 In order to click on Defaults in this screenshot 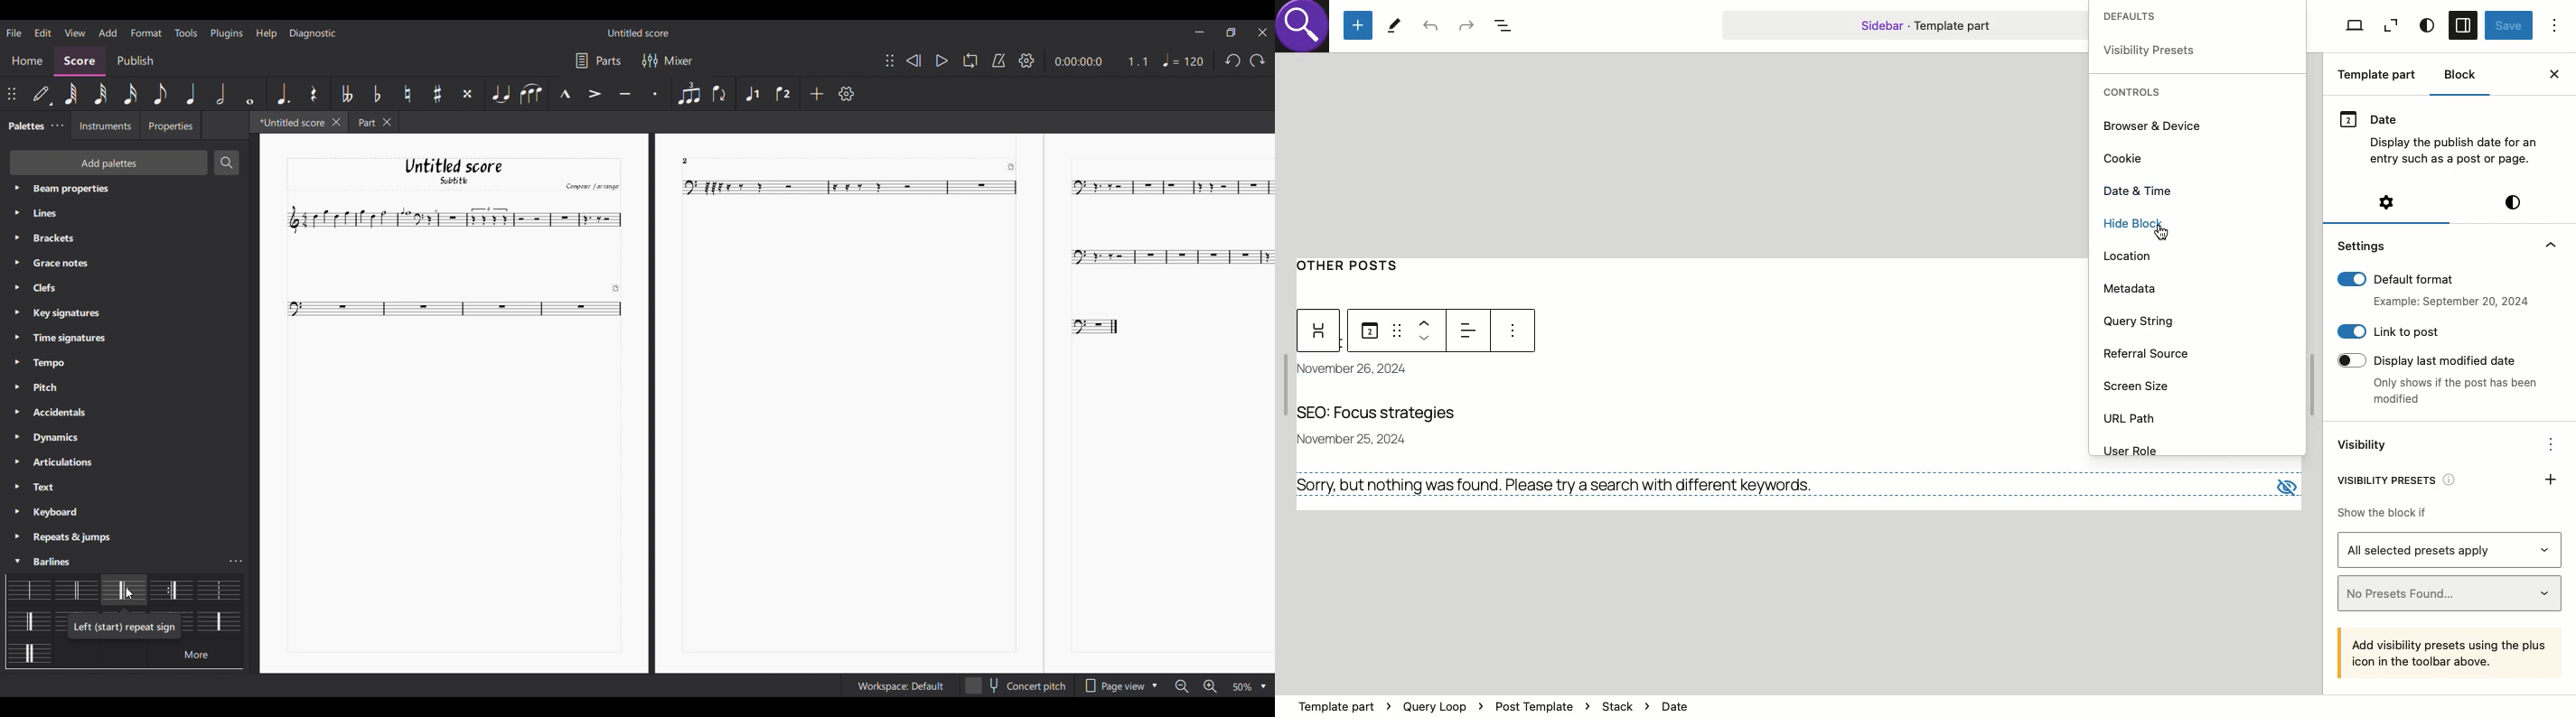, I will do `click(2153, 17)`.